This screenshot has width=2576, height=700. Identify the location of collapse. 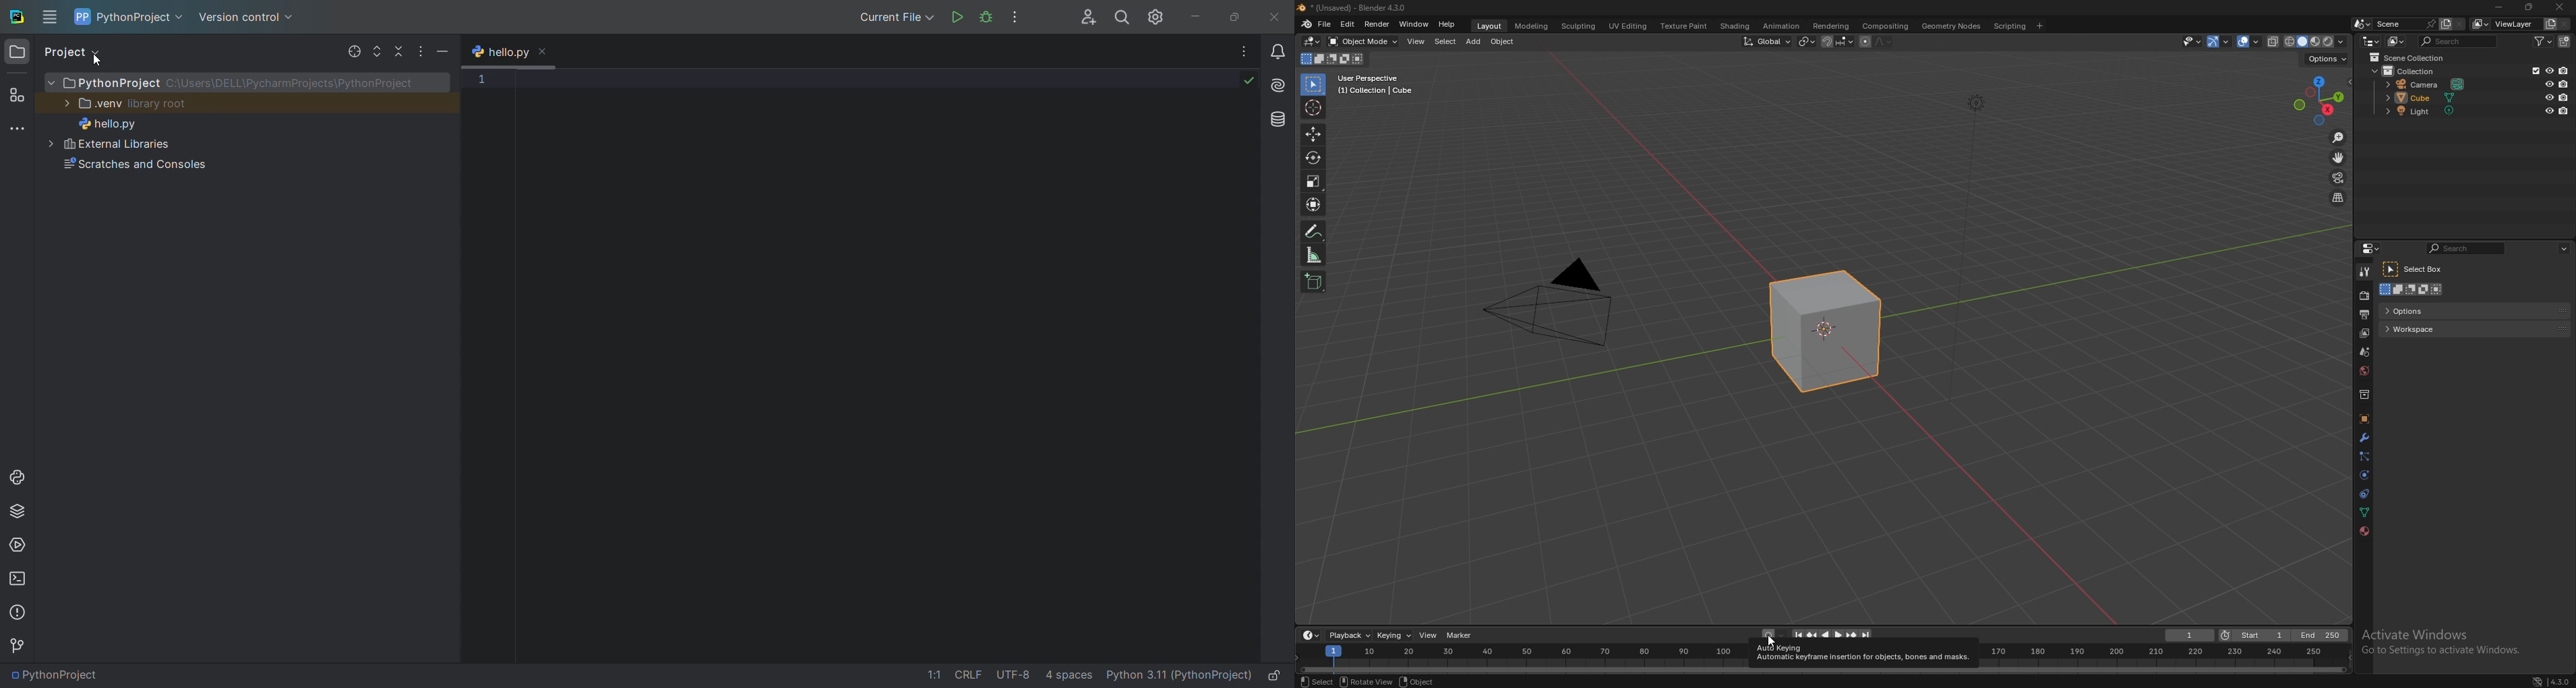
(397, 51).